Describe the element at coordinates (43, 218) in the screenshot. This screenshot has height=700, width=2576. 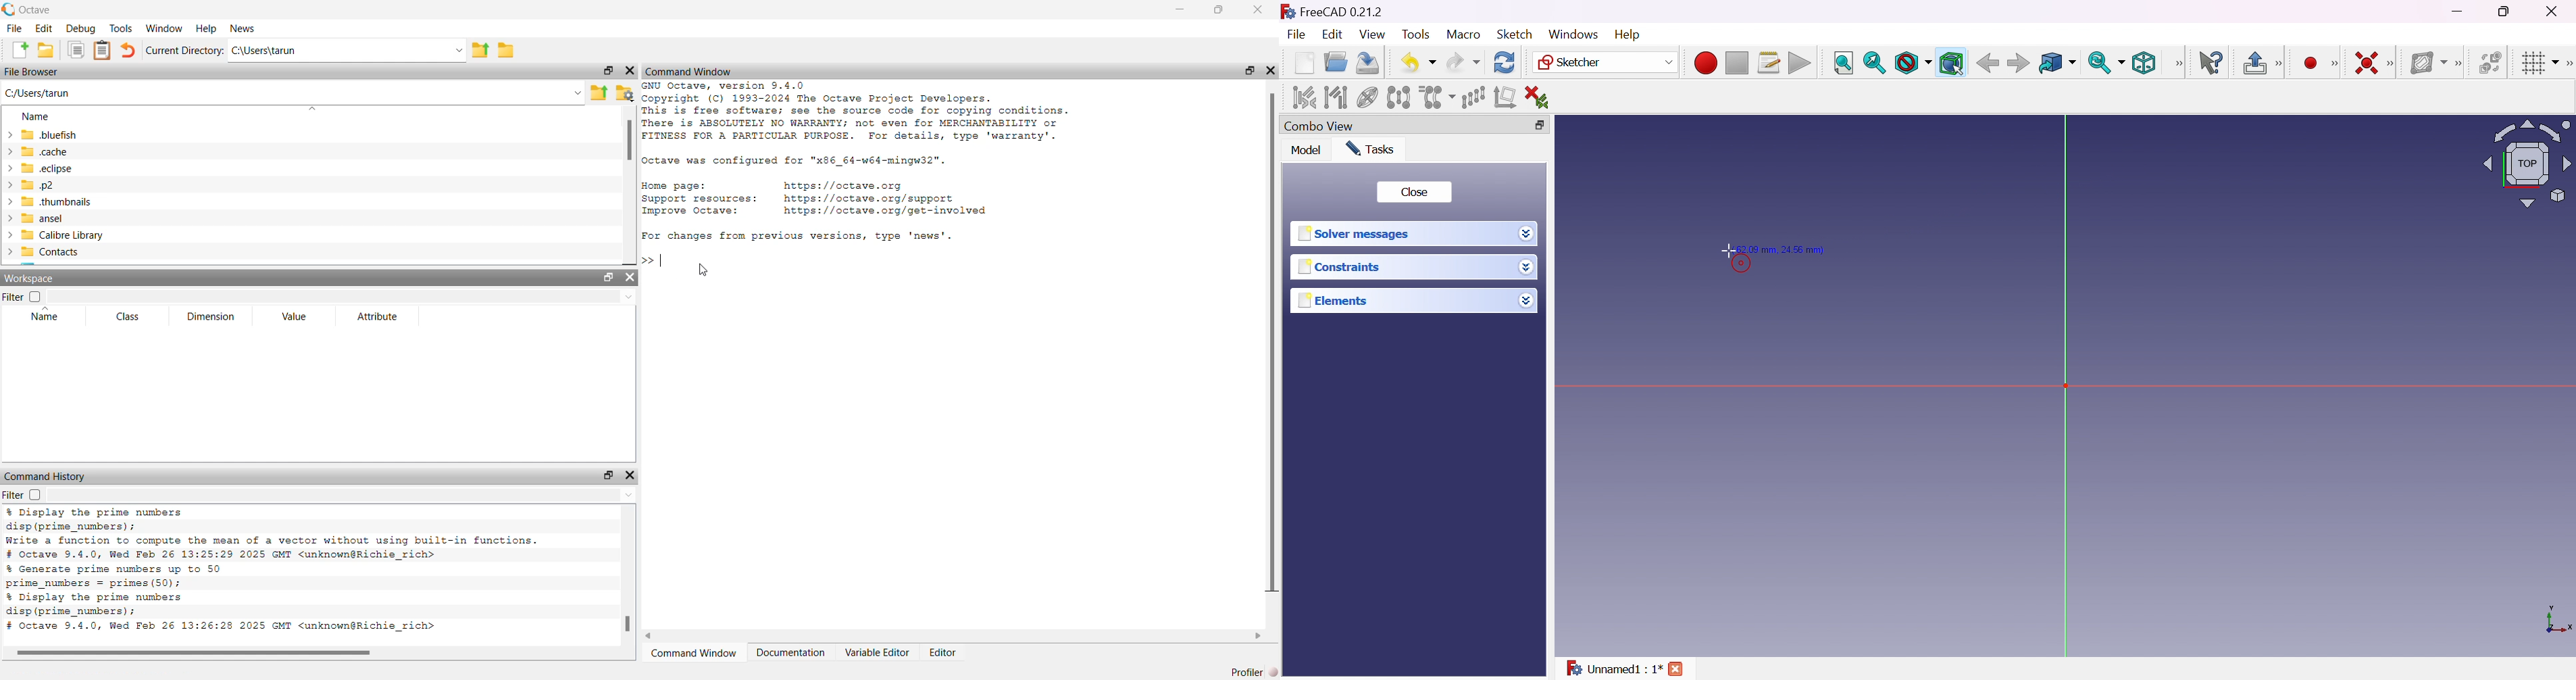
I see `ansel` at that location.